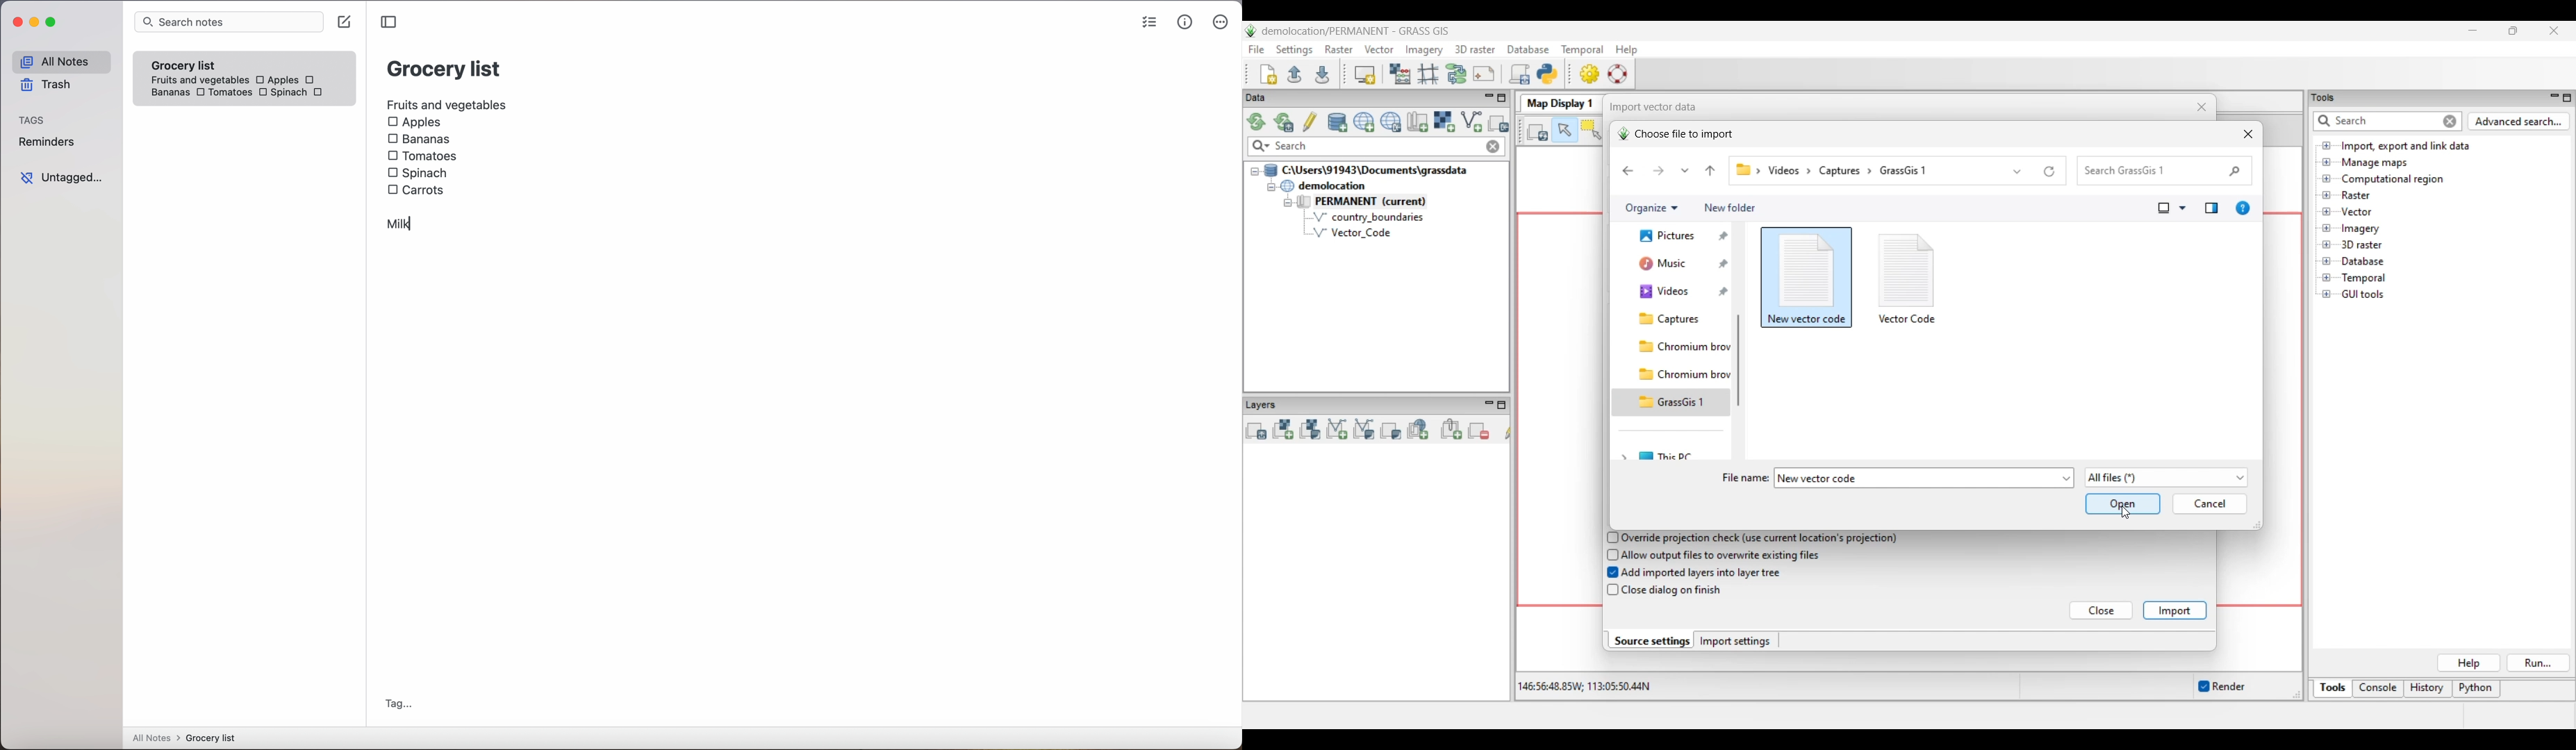 The height and width of the screenshot is (756, 2576). What do you see at coordinates (46, 144) in the screenshot?
I see `reminders` at bounding box center [46, 144].